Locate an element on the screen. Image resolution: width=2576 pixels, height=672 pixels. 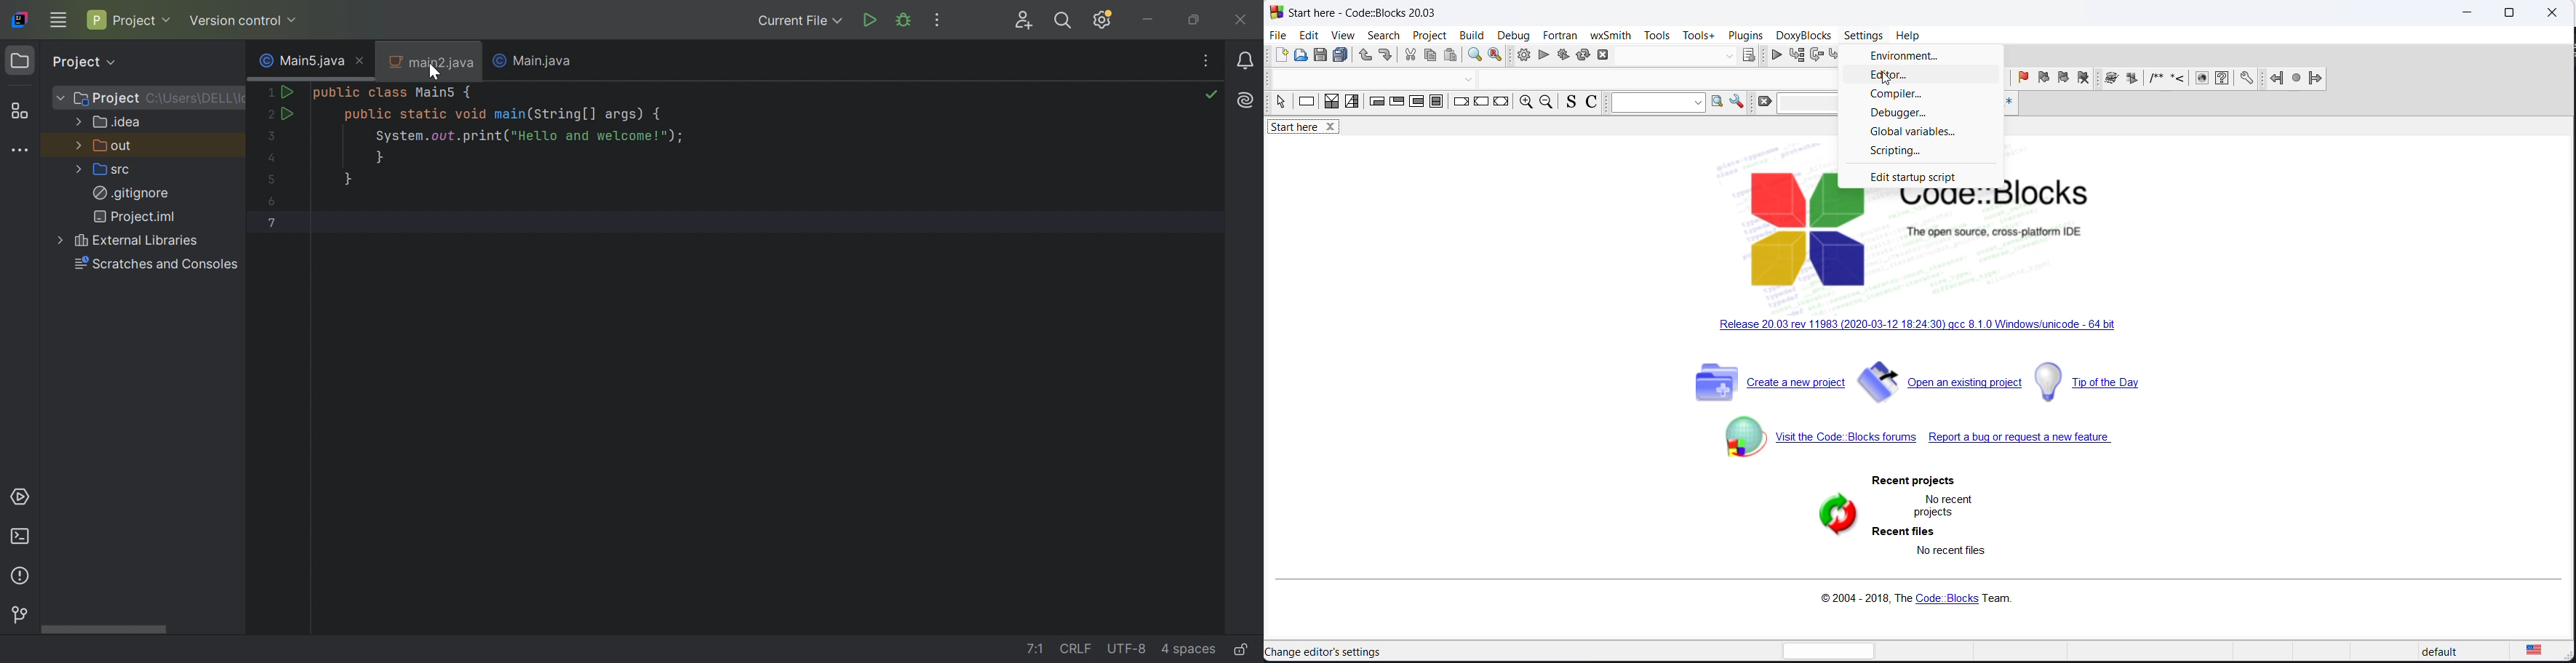
forum is located at coordinates (1808, 442).